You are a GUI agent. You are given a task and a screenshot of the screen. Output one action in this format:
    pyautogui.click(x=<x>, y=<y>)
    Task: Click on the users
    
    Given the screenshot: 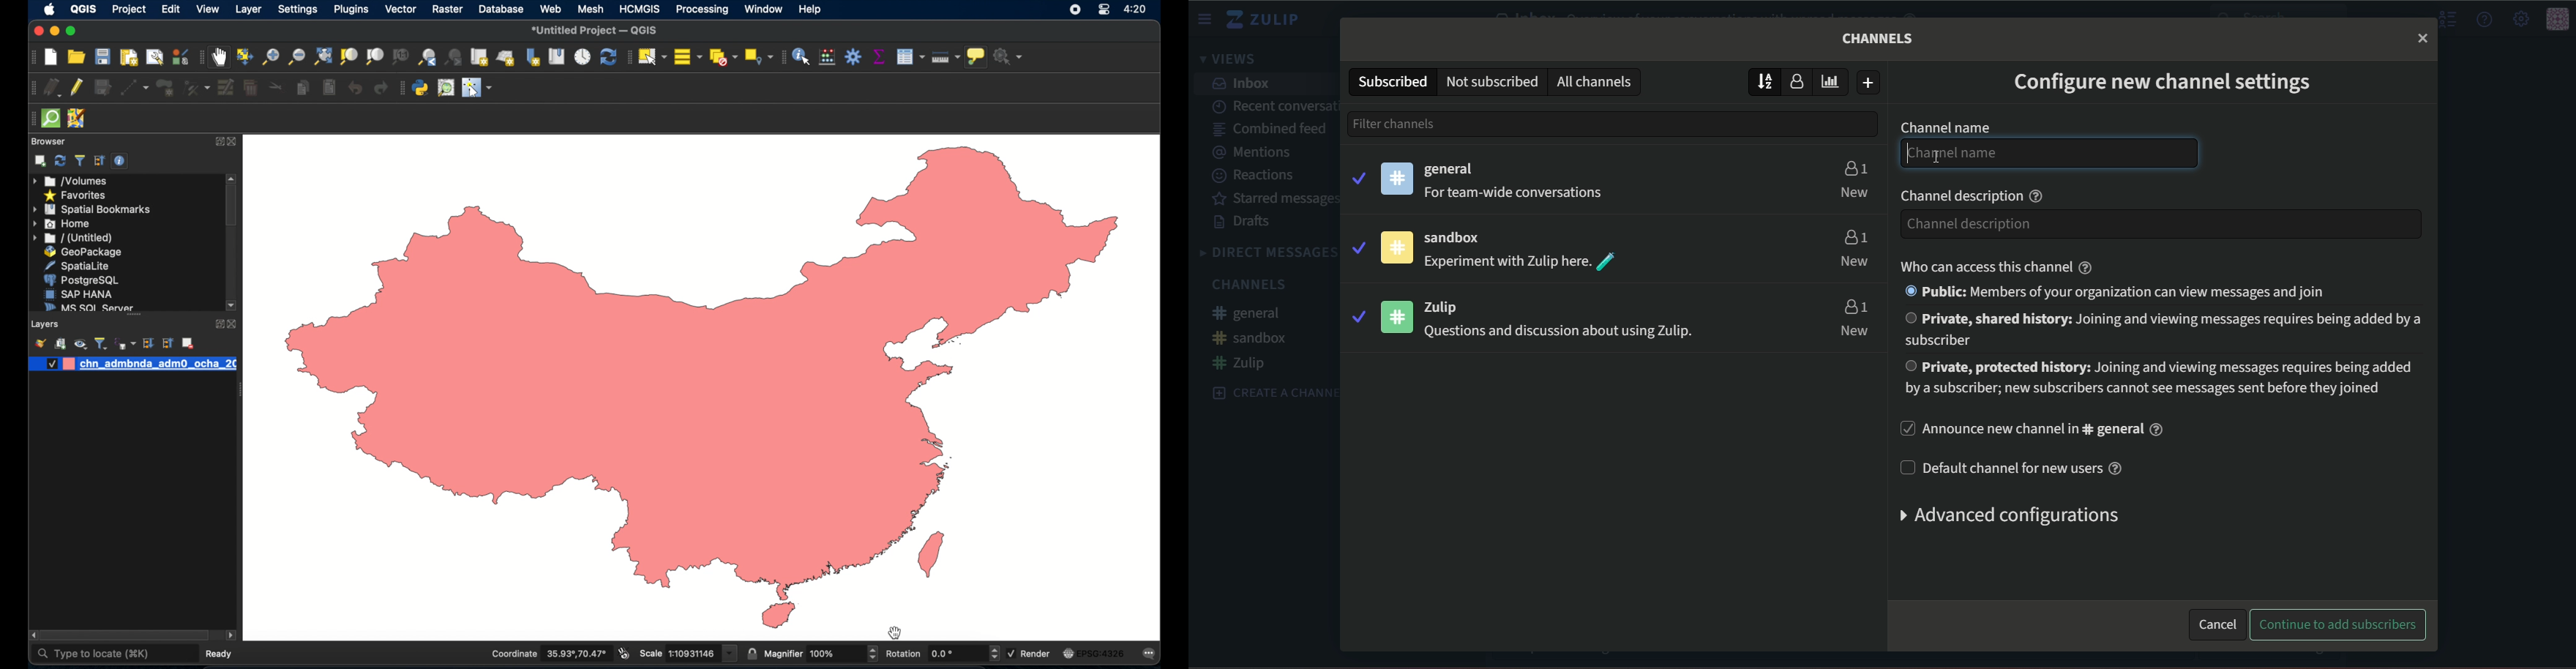 What is the action you would take?
    pyautogui.click(x=1854, y=166)
    